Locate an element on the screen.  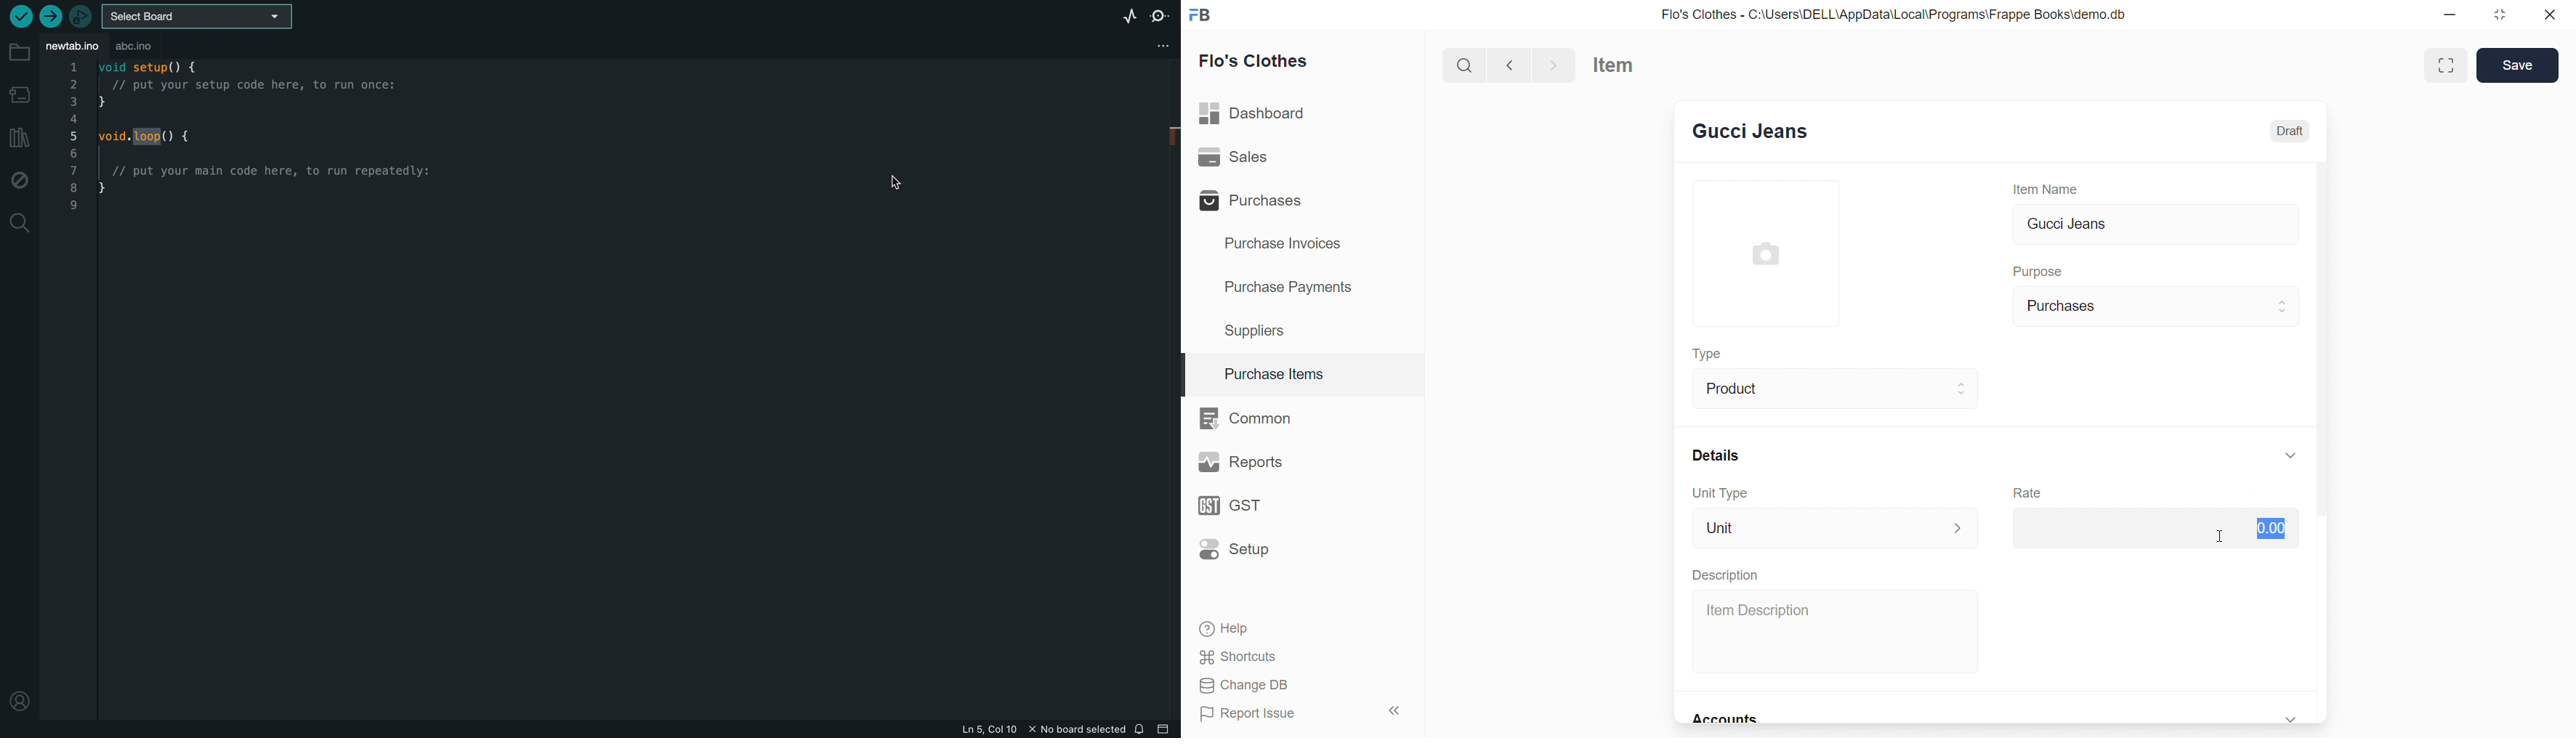
Help is located at coordinates (1296, 627).